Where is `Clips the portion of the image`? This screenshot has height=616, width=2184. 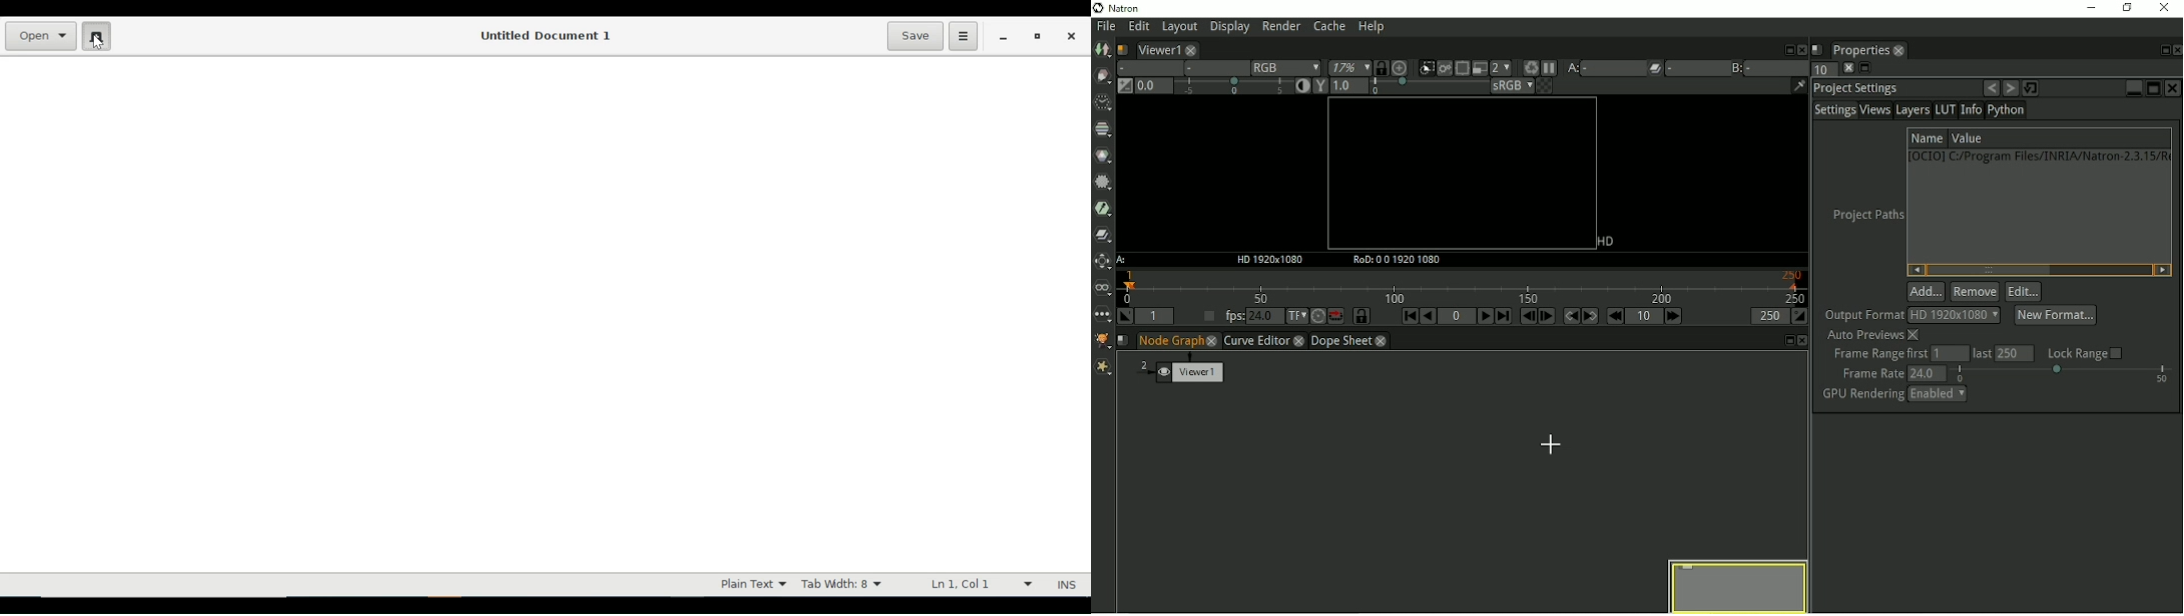 Clips the portion of the image is located at coordinates (1425, 68).